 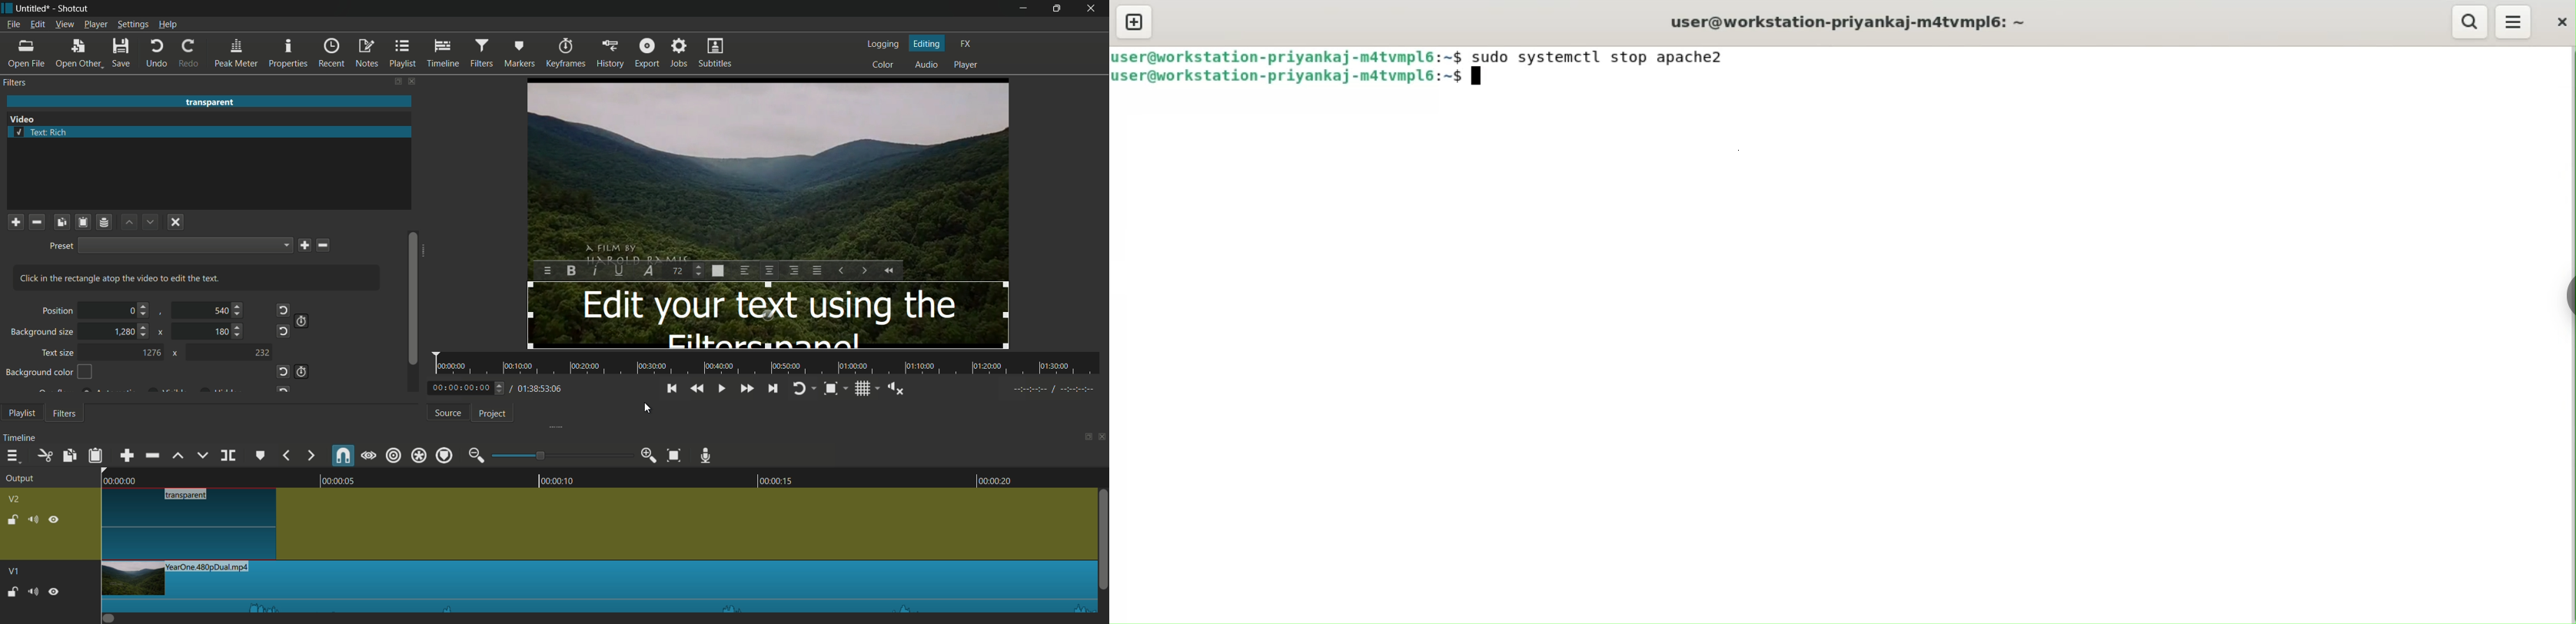 I want to click on down, so click(x=149, y=222).